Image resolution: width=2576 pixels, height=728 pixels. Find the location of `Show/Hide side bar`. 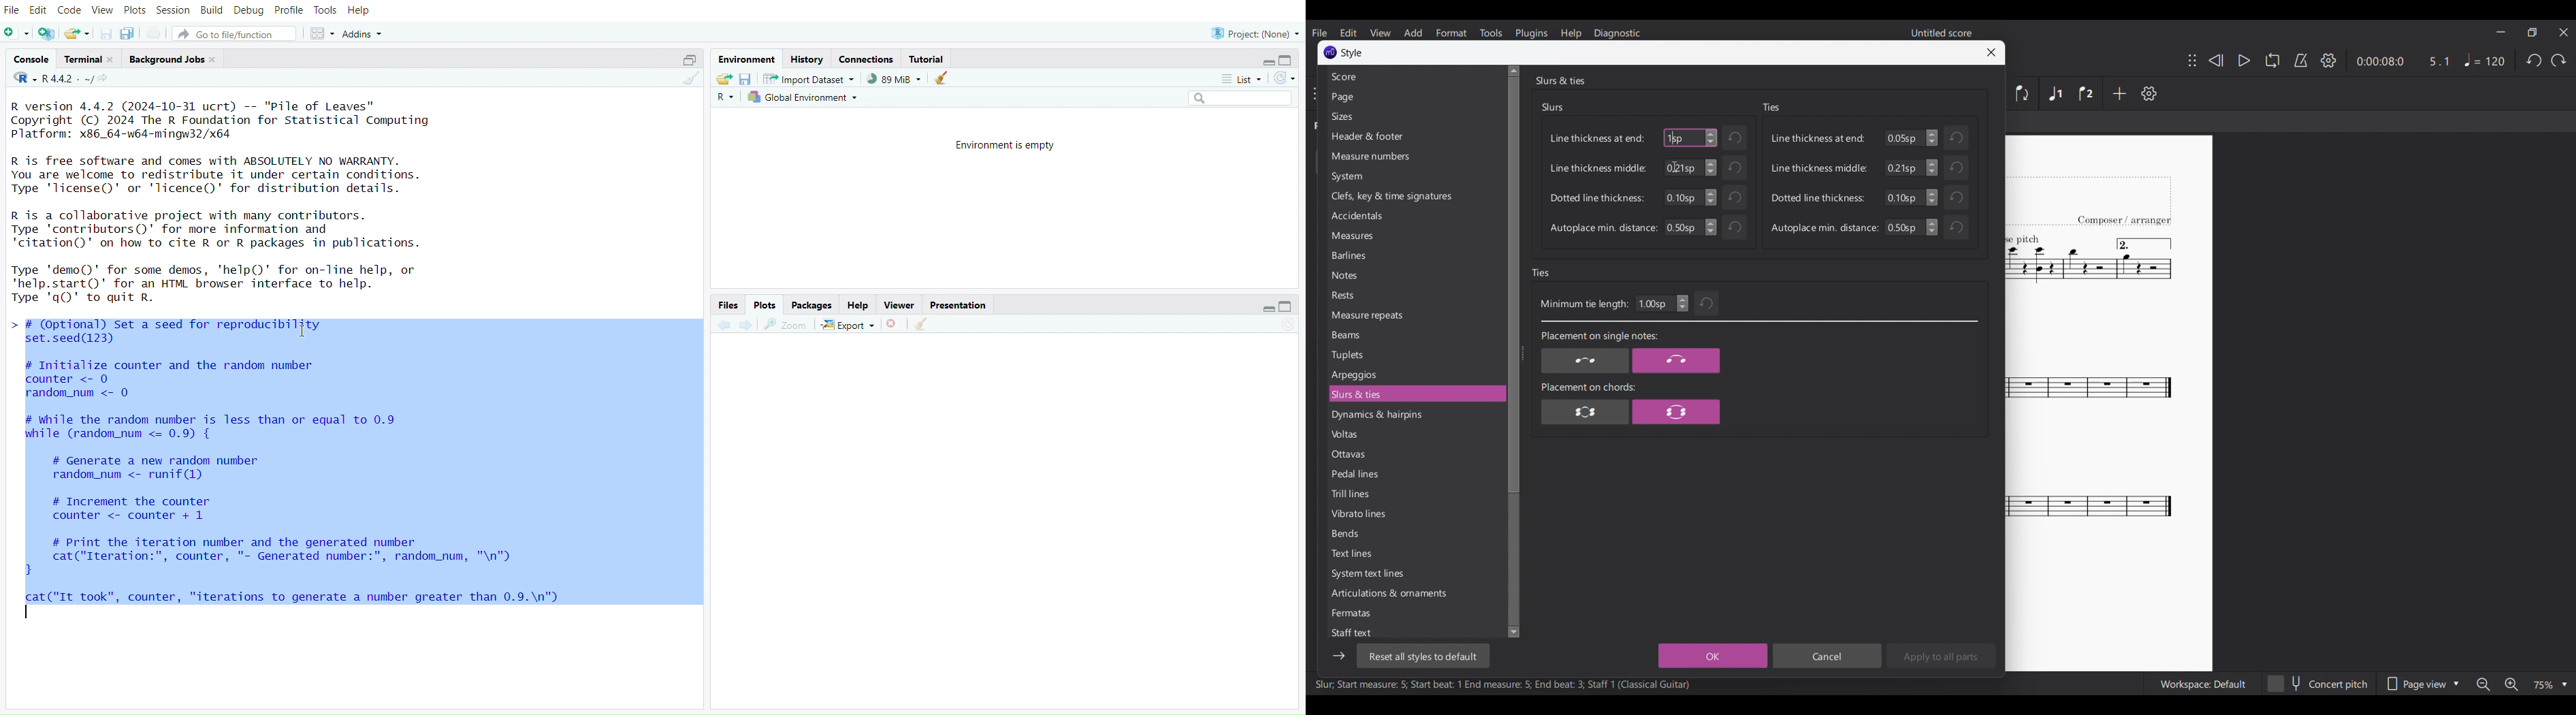

Show/Hide side bar is located at coordinates (1339, 656).